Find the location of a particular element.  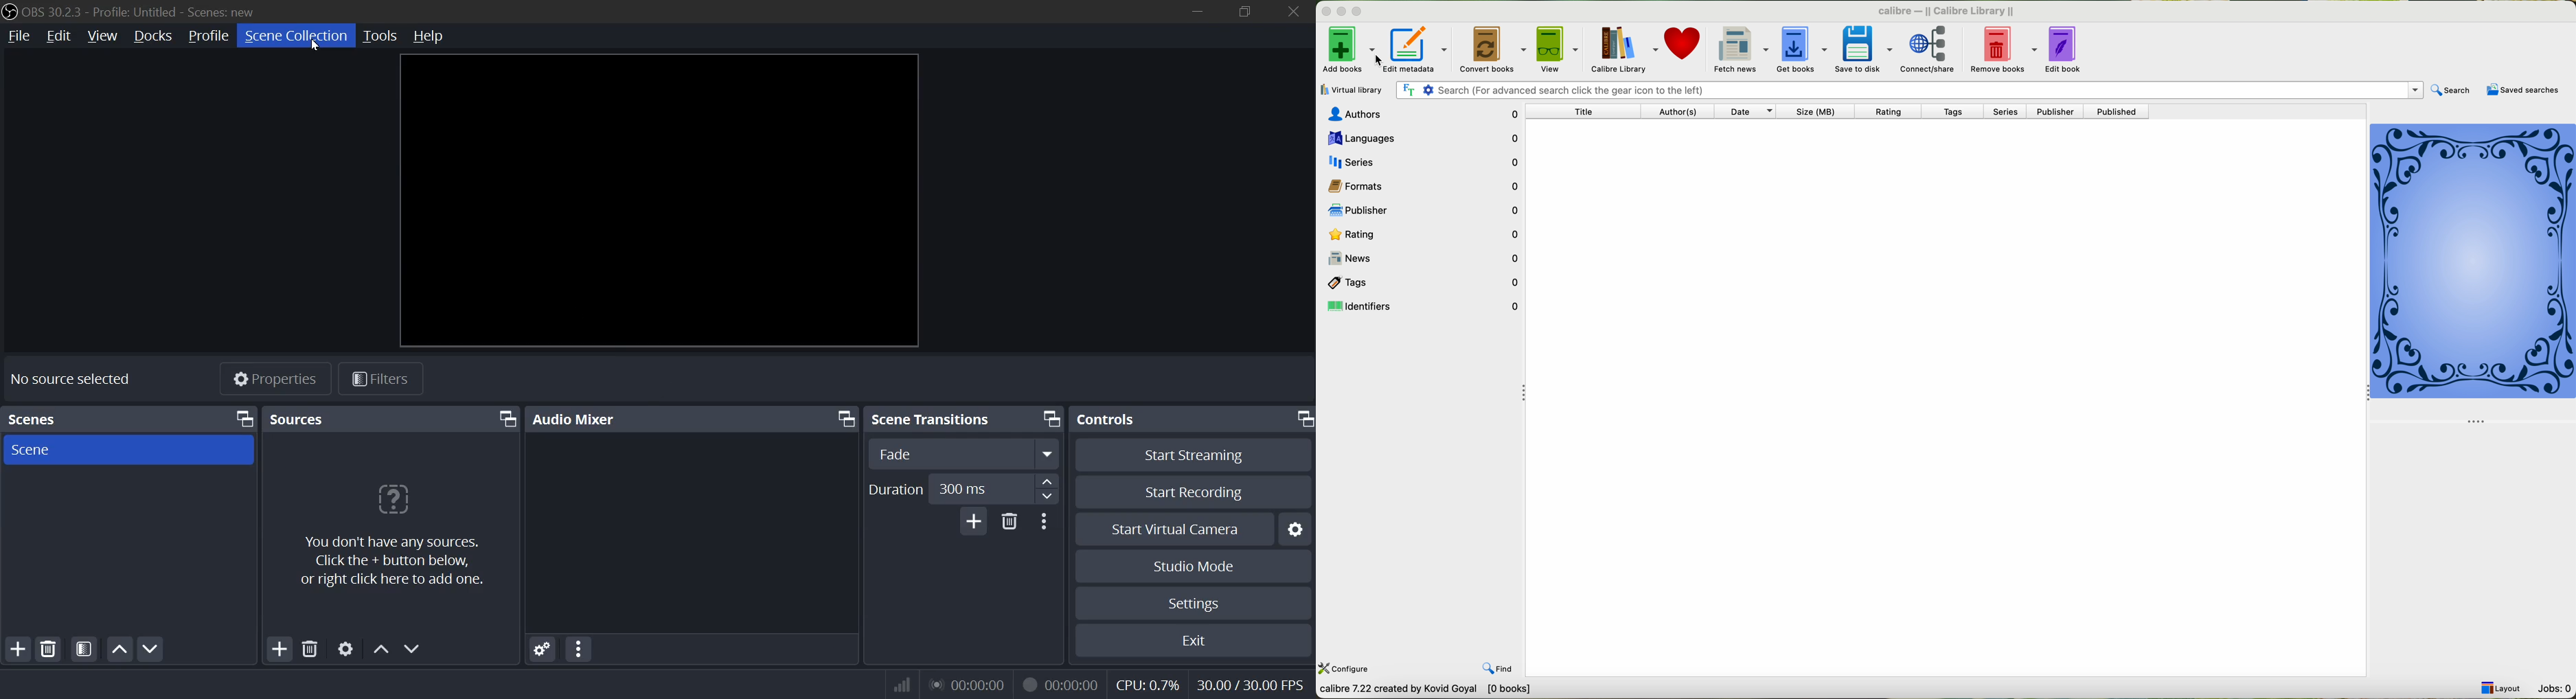

up is located at coordinates (379, 647).